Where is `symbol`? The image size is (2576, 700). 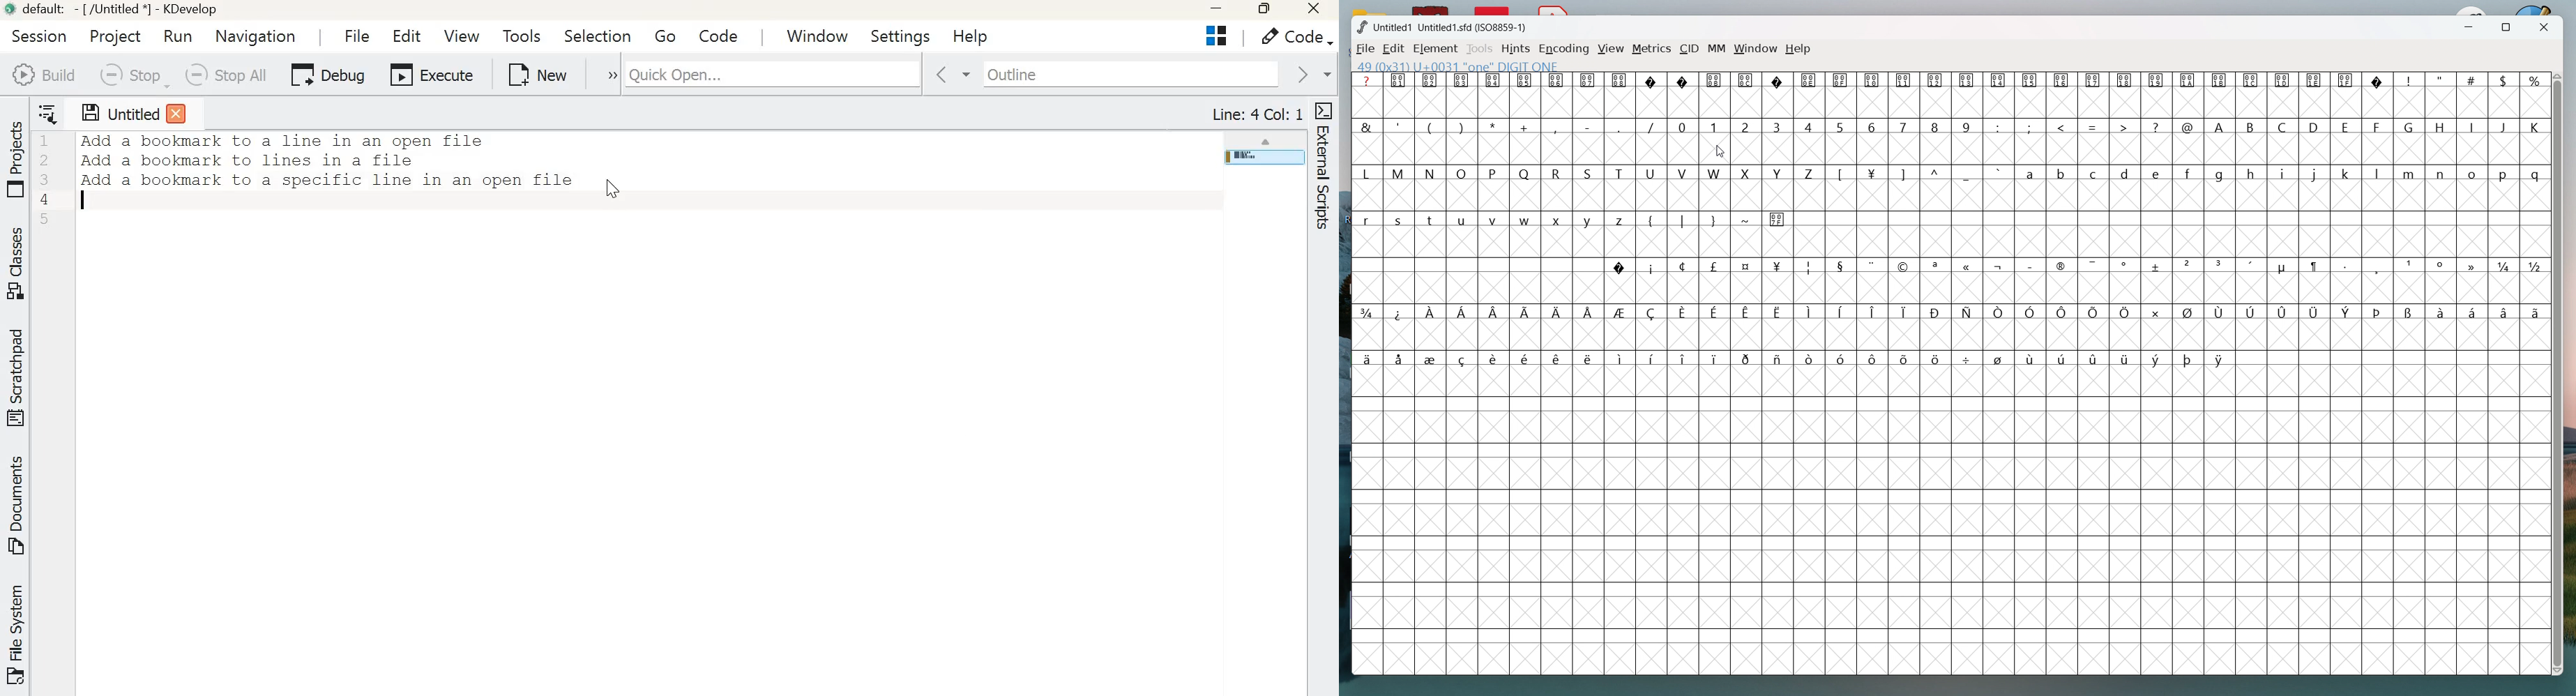
symbol is located at coordinates (2438, 311).